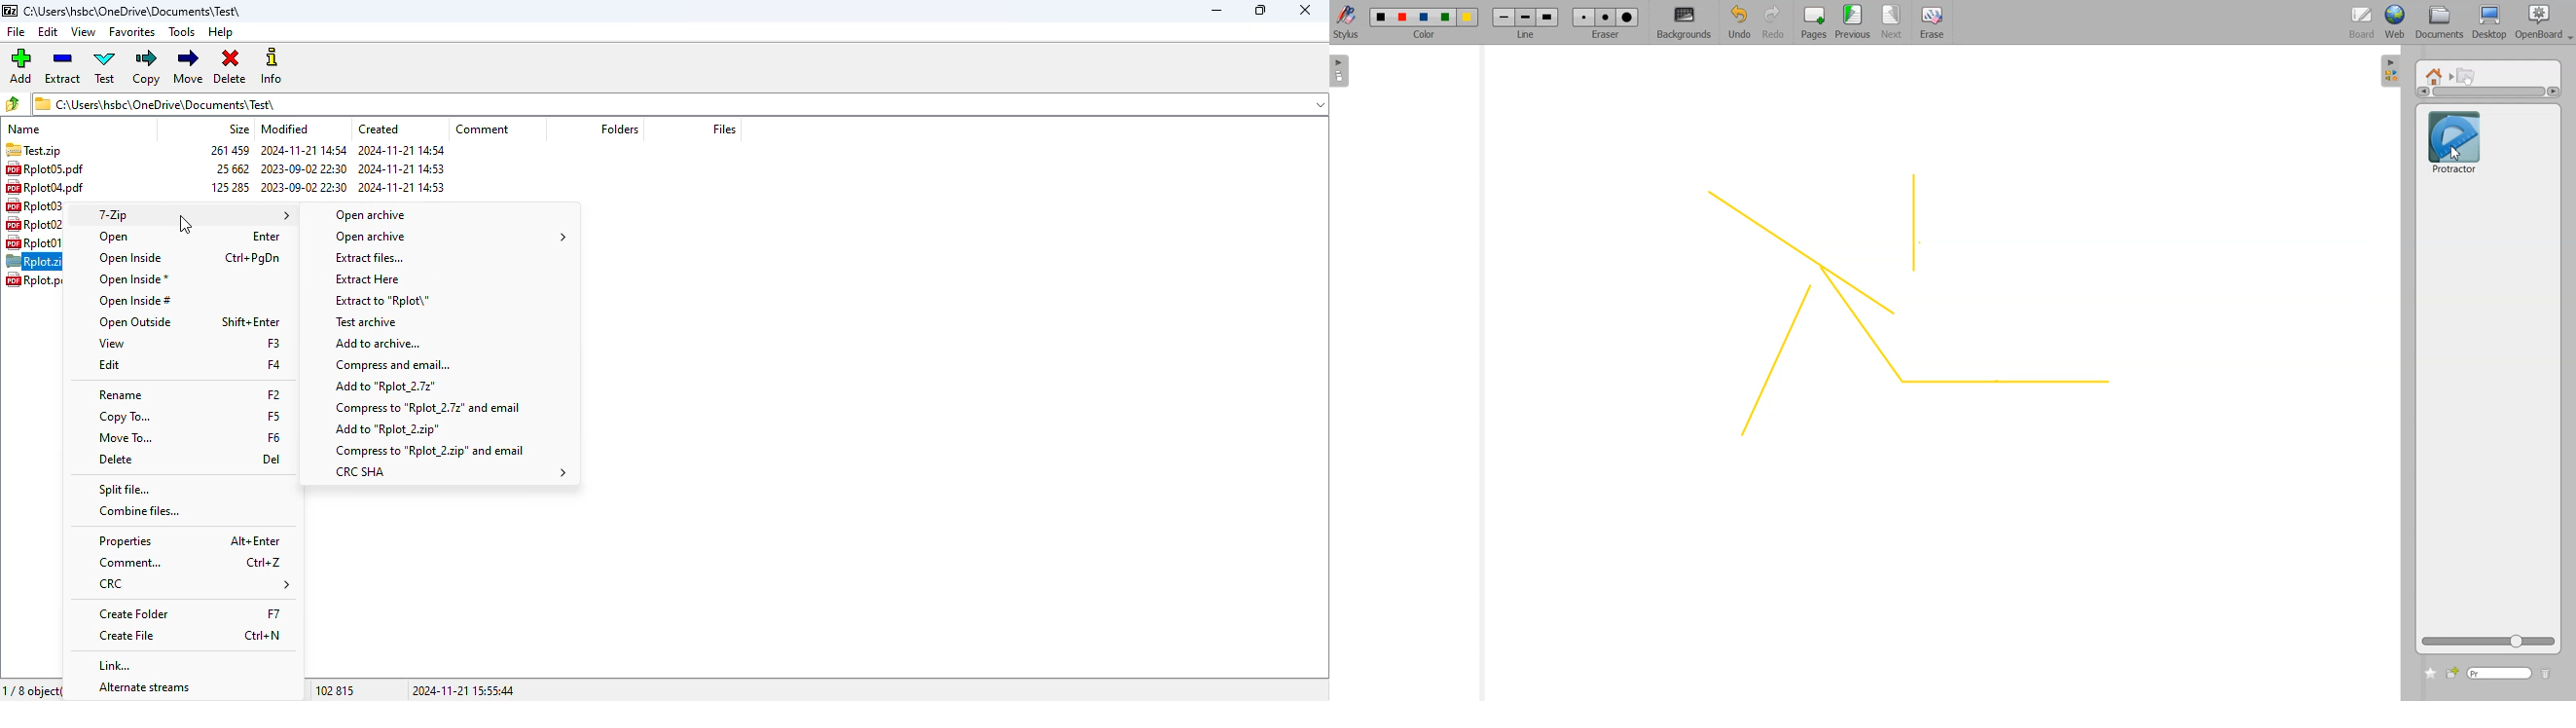 Image resolution: width=2576 pixels, height=728 pixels. What do you see at coordinates (272, 344) in the screenshot?
I see `shortcut for view` at bounding box center [272, 344].